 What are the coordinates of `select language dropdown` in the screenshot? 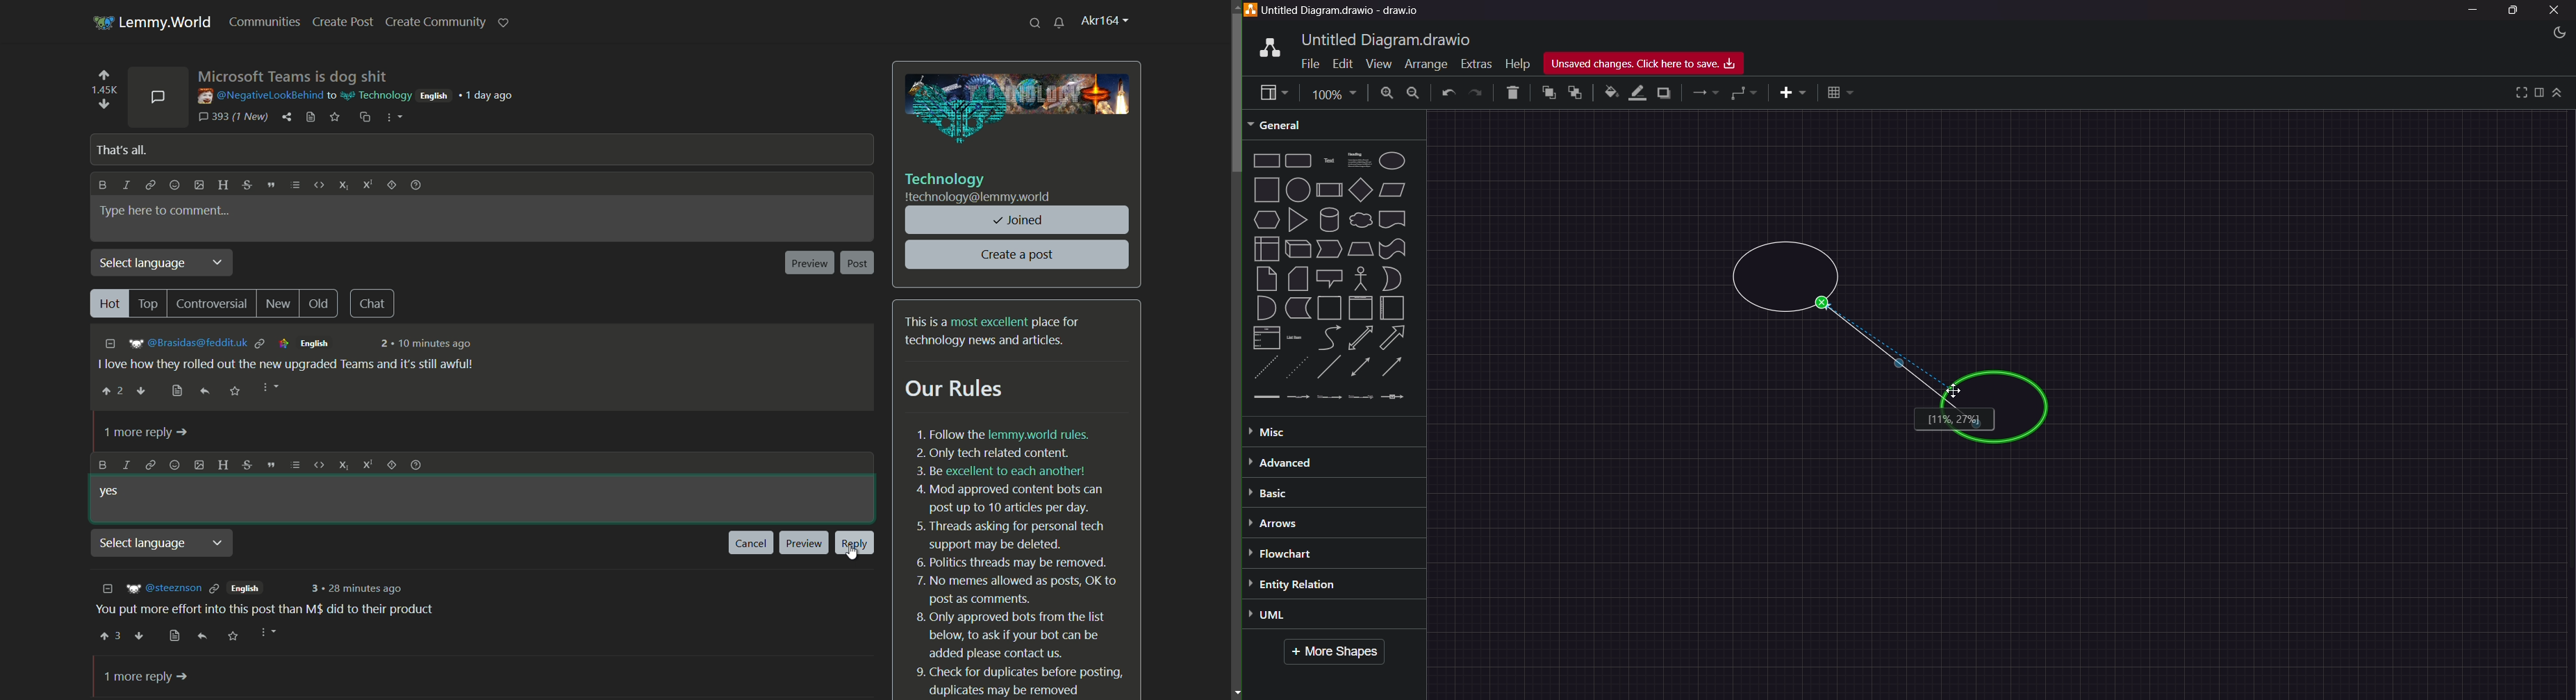 It's located at (165, 544).